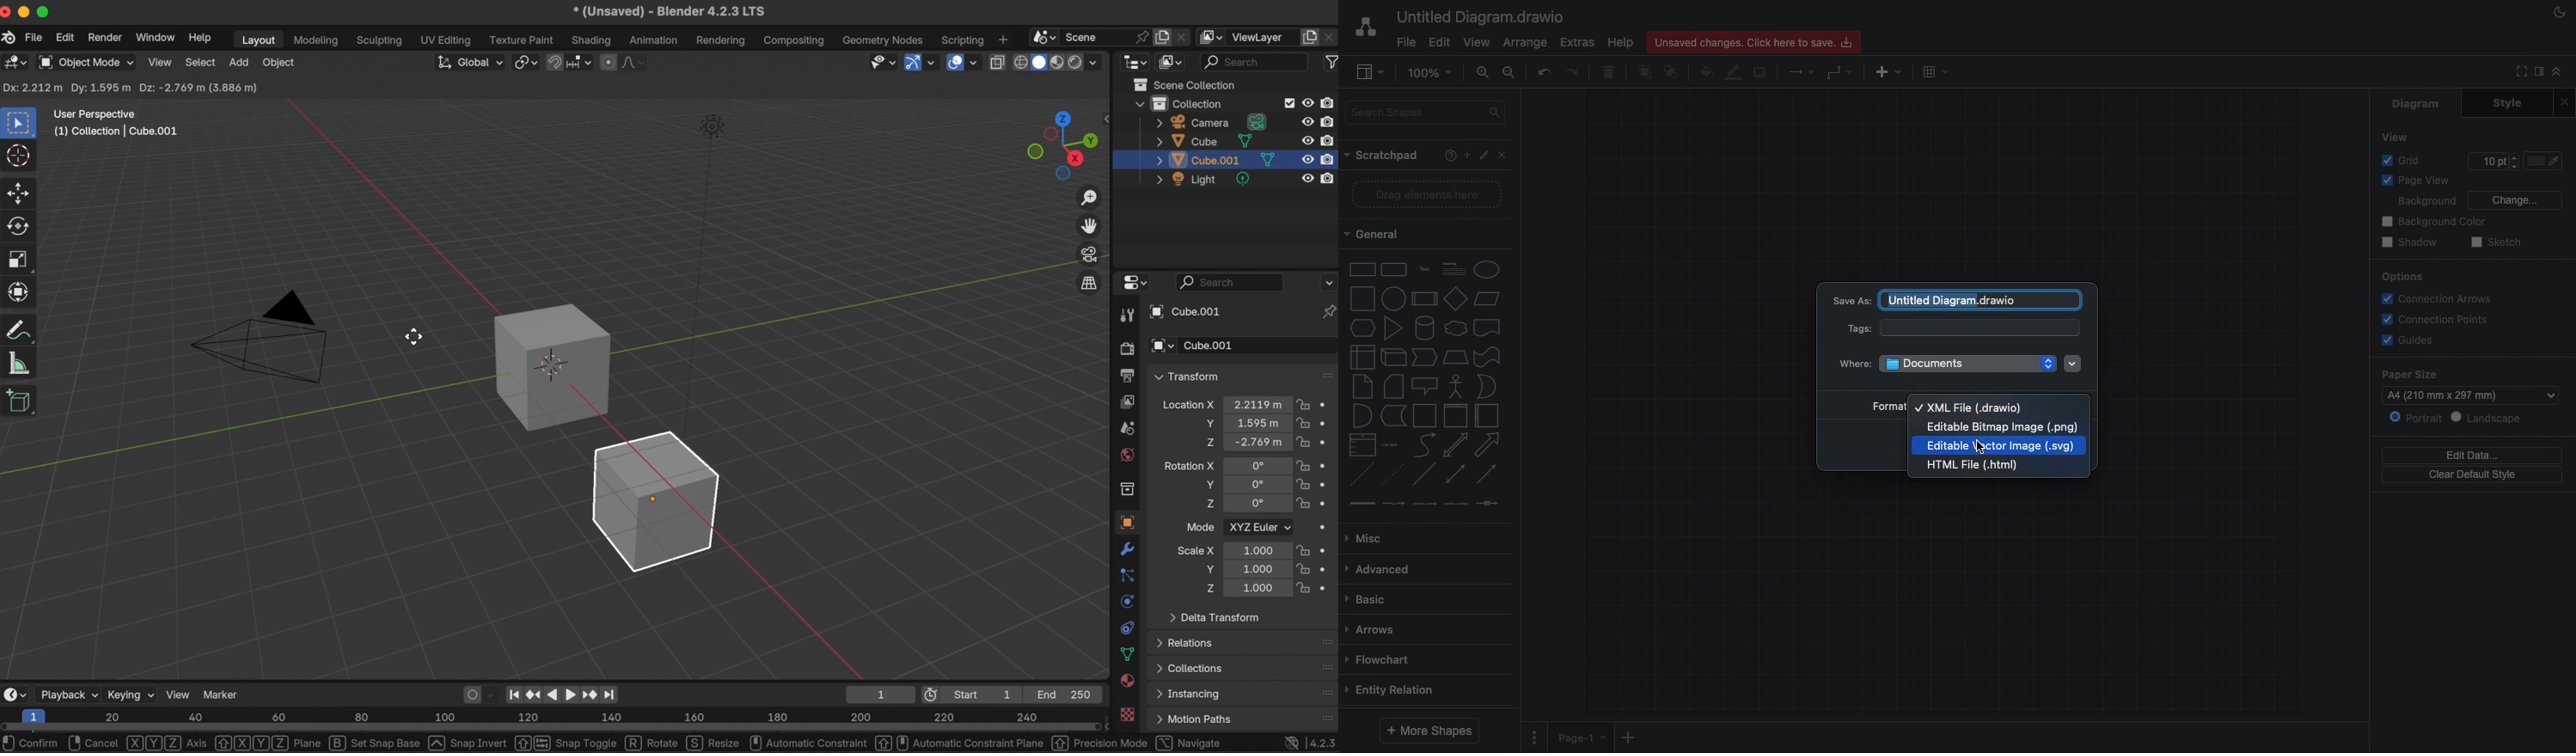 This screenshot has width=2576, height=756. I want to click on Automatic Constraint Plane, so click(960, 743).